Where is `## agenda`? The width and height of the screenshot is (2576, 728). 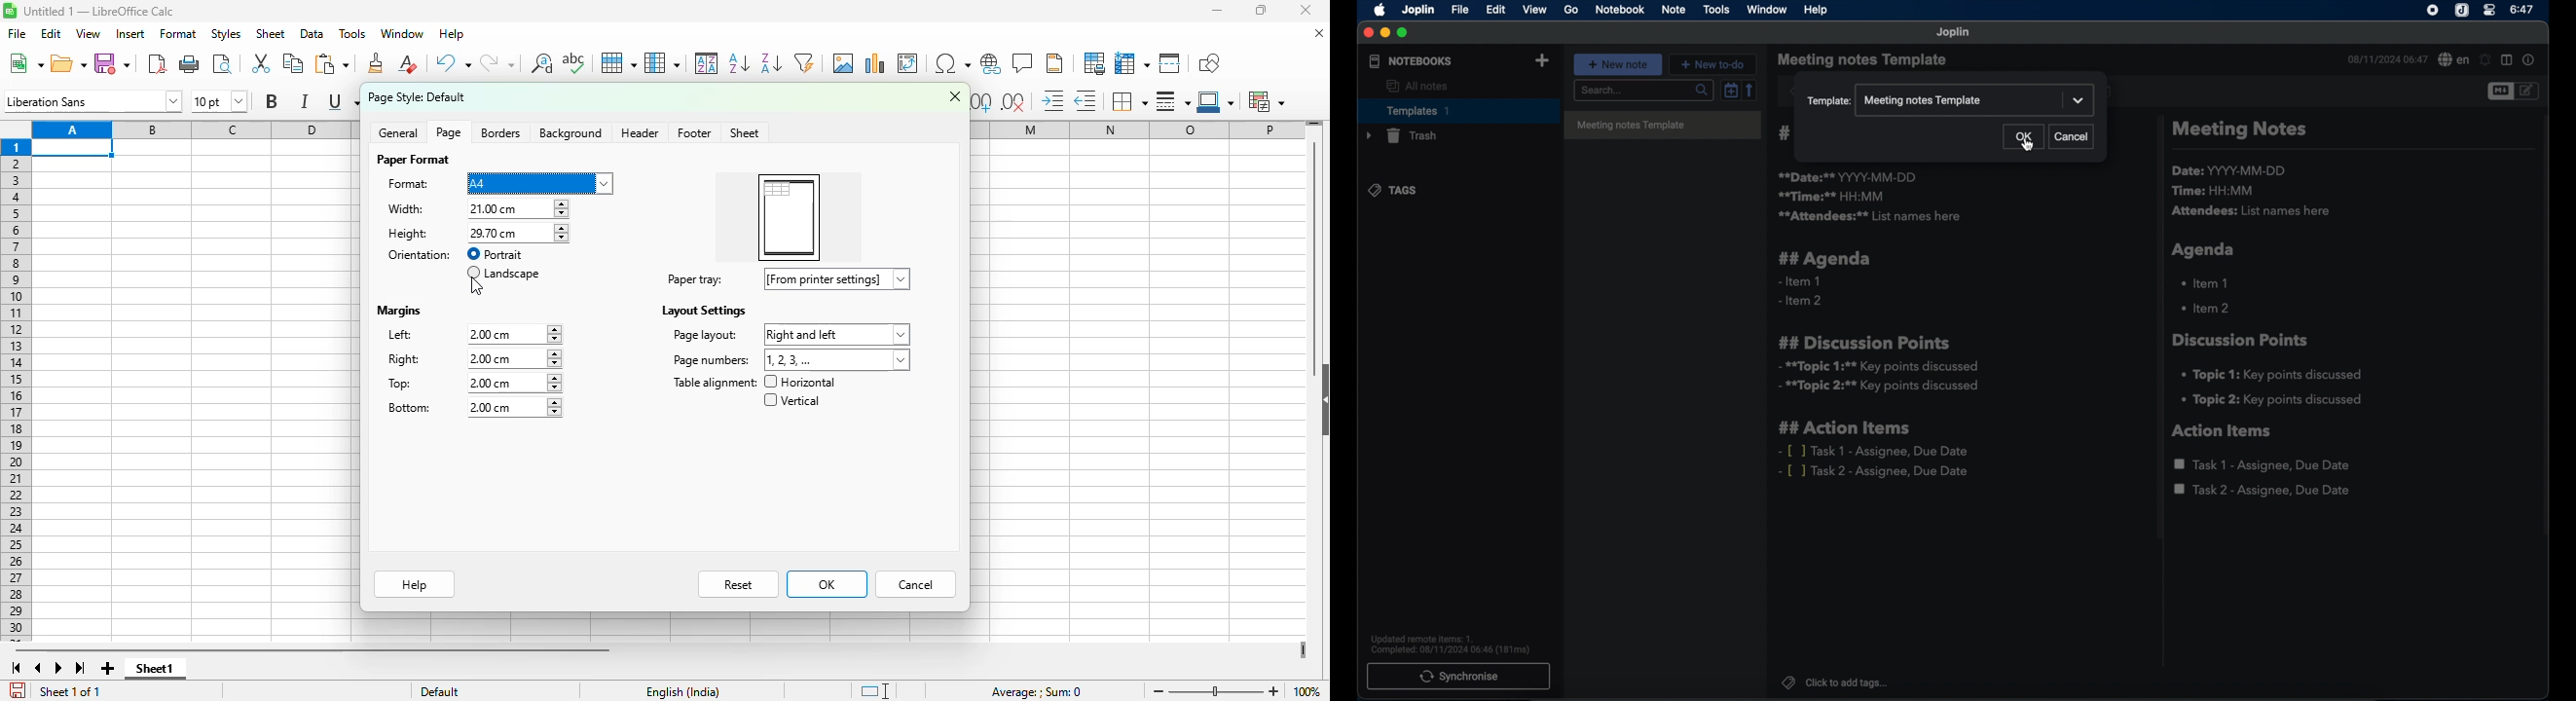
## agenda is located at coordinates (1825, 259).